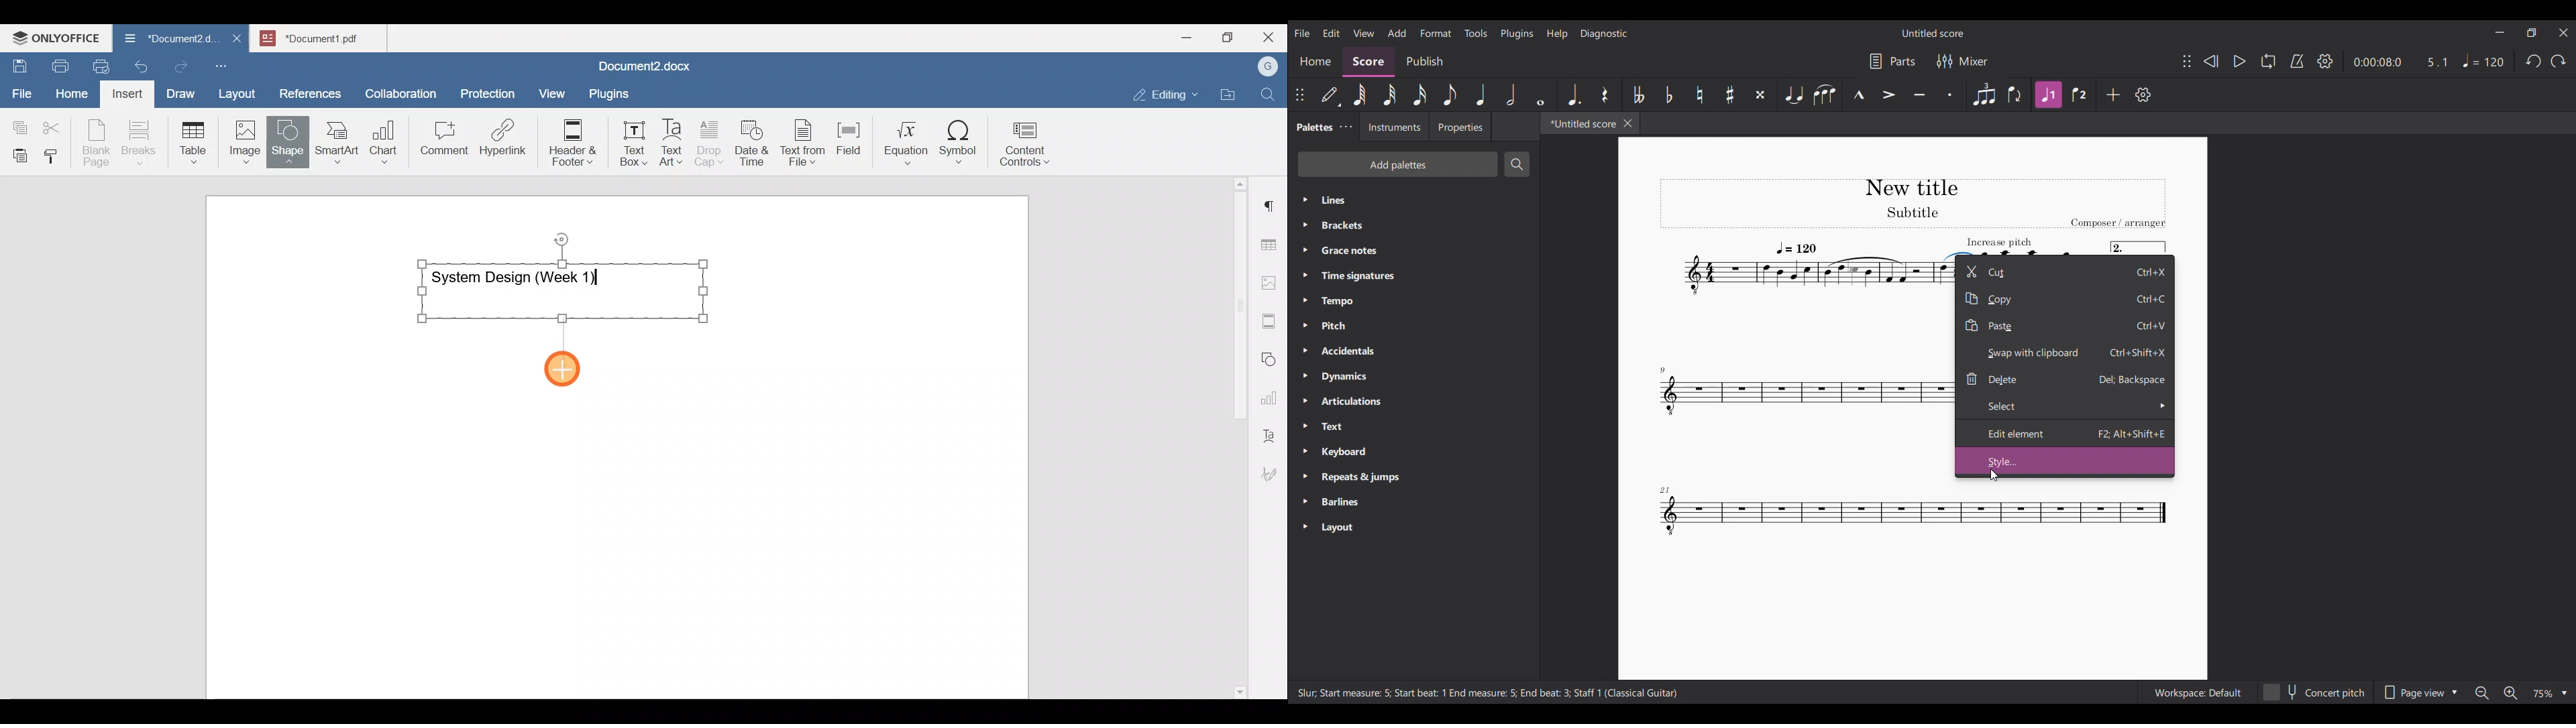  What do you see at coordinates (2564, 33) in the screenshot?
I see `Close interface` at bounding box center [2564, 33].